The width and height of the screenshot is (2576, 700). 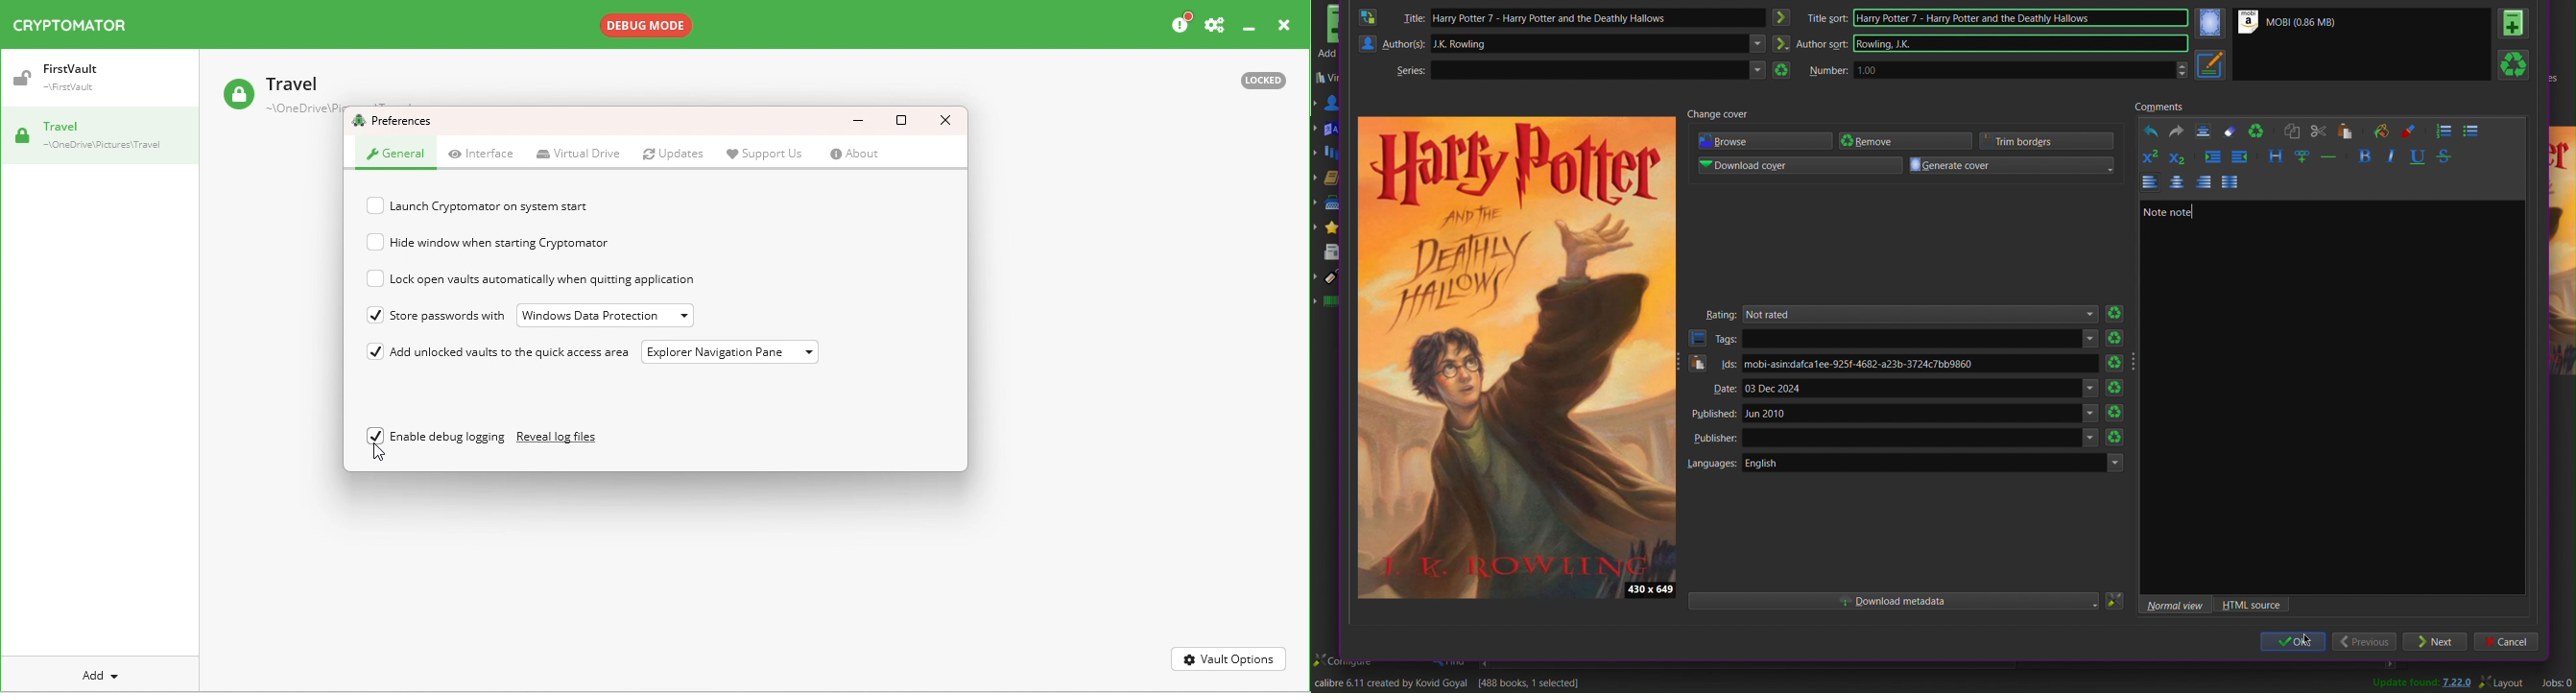 I want to click on ok, so click(x=2292, y=643).